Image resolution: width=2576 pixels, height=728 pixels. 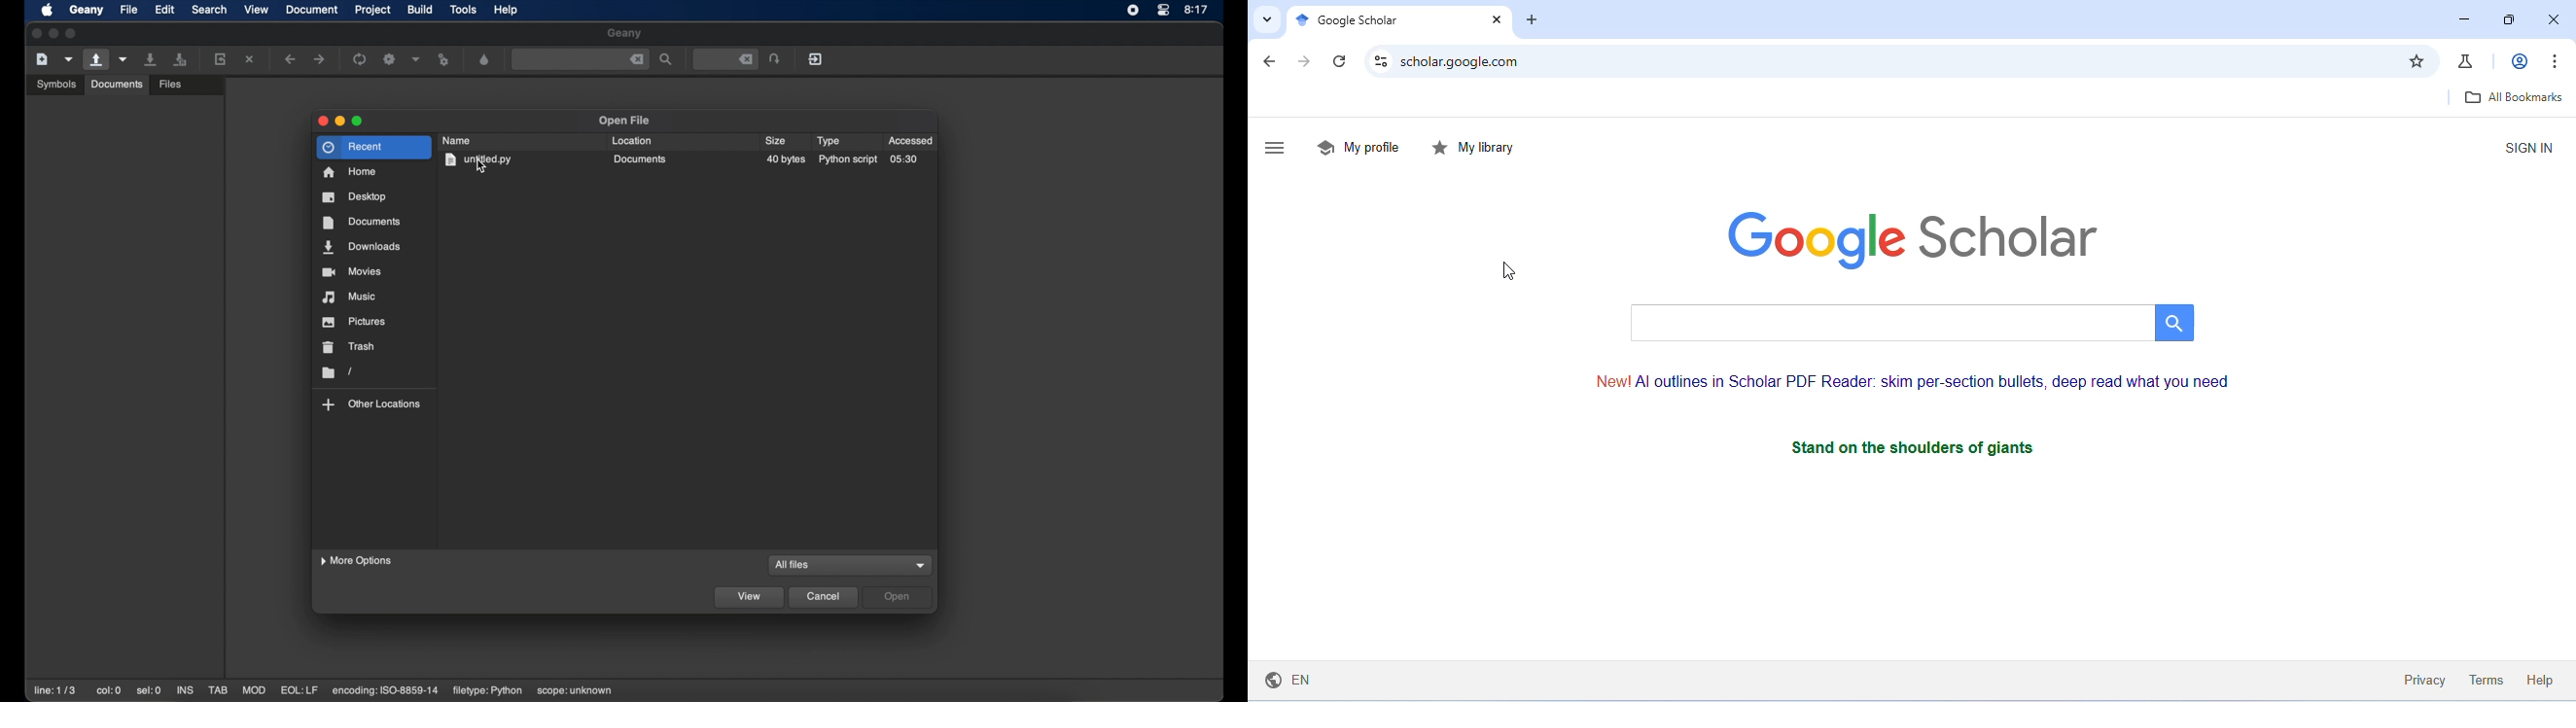 I want to click on navigate back a location, so click(x=290, y=58).